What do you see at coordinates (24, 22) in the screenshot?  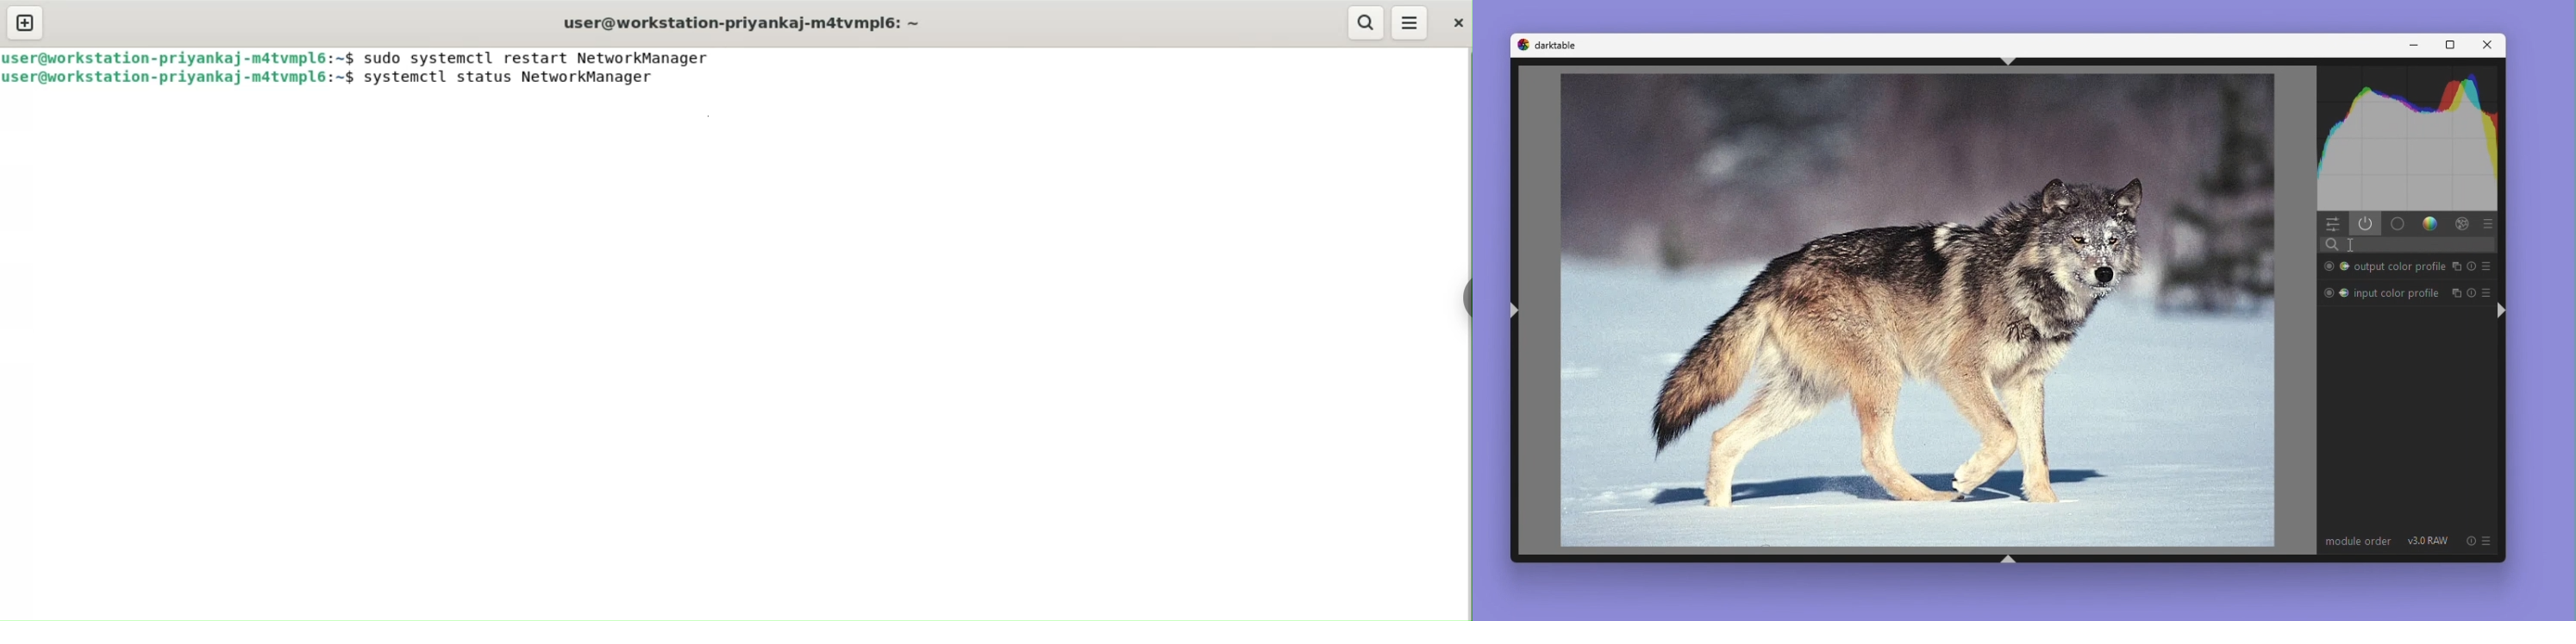 I see `new tab` at bounding box center [24, 22].